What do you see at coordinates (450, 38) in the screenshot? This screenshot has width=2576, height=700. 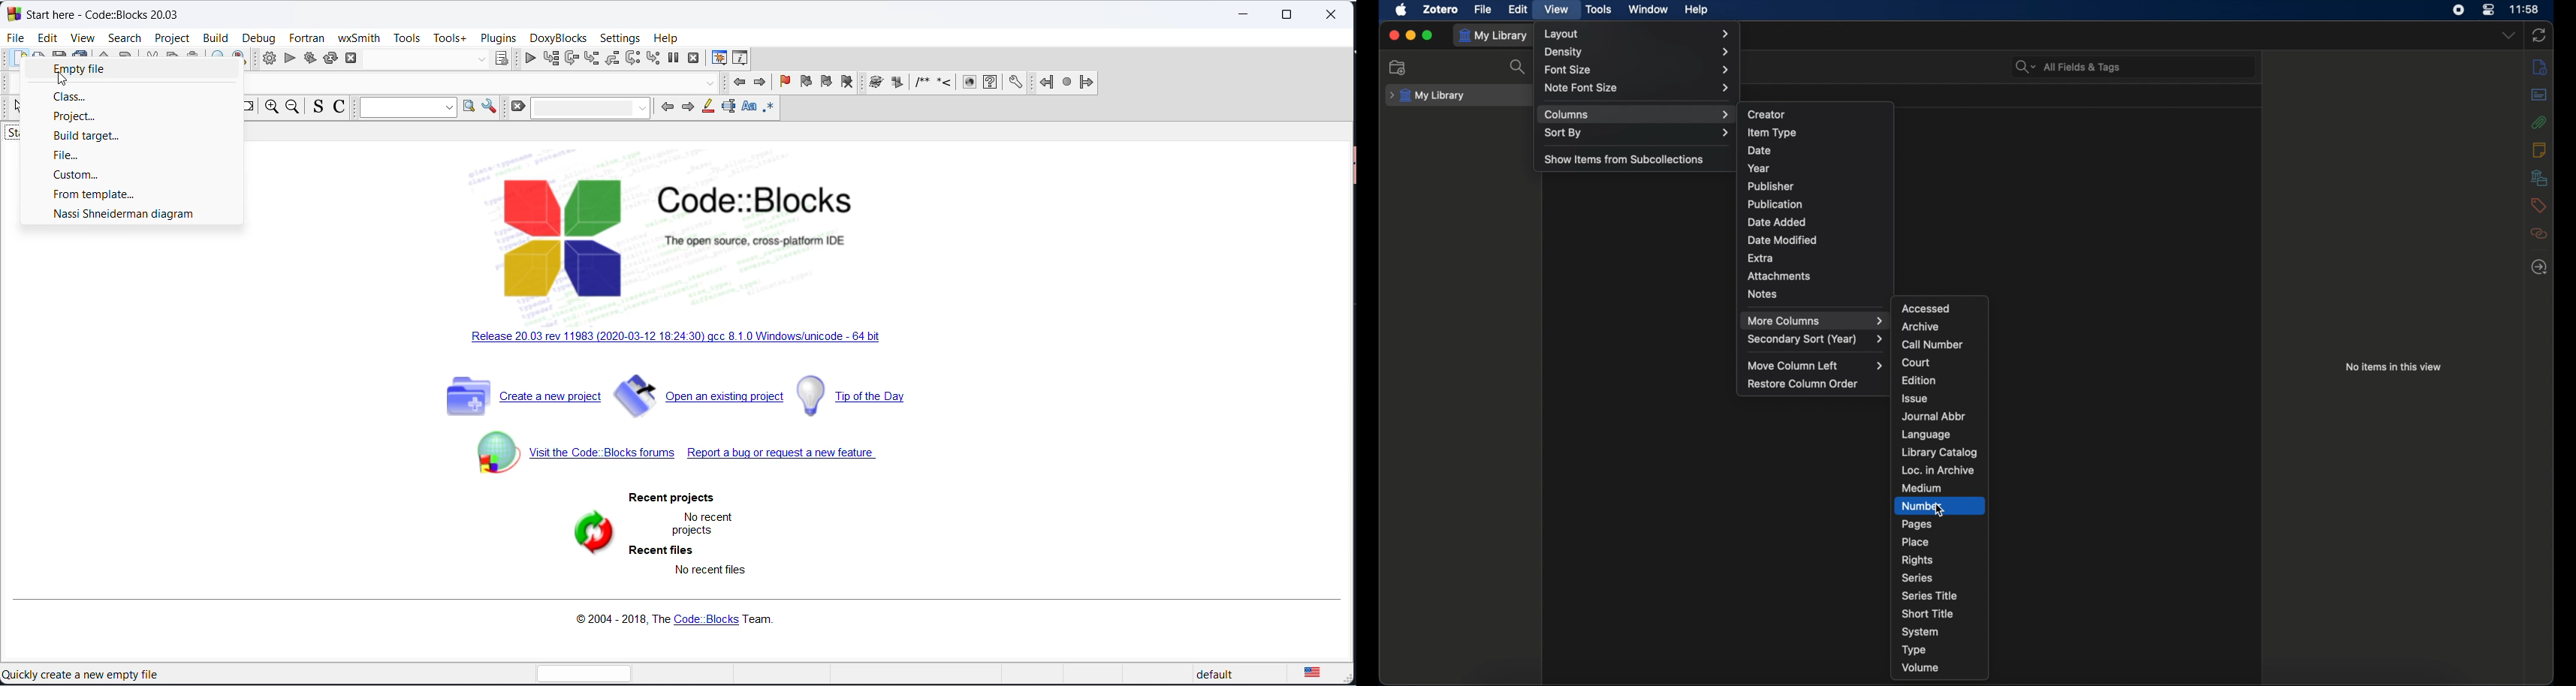 I see `Tools+` at bounding box center [450, 38].